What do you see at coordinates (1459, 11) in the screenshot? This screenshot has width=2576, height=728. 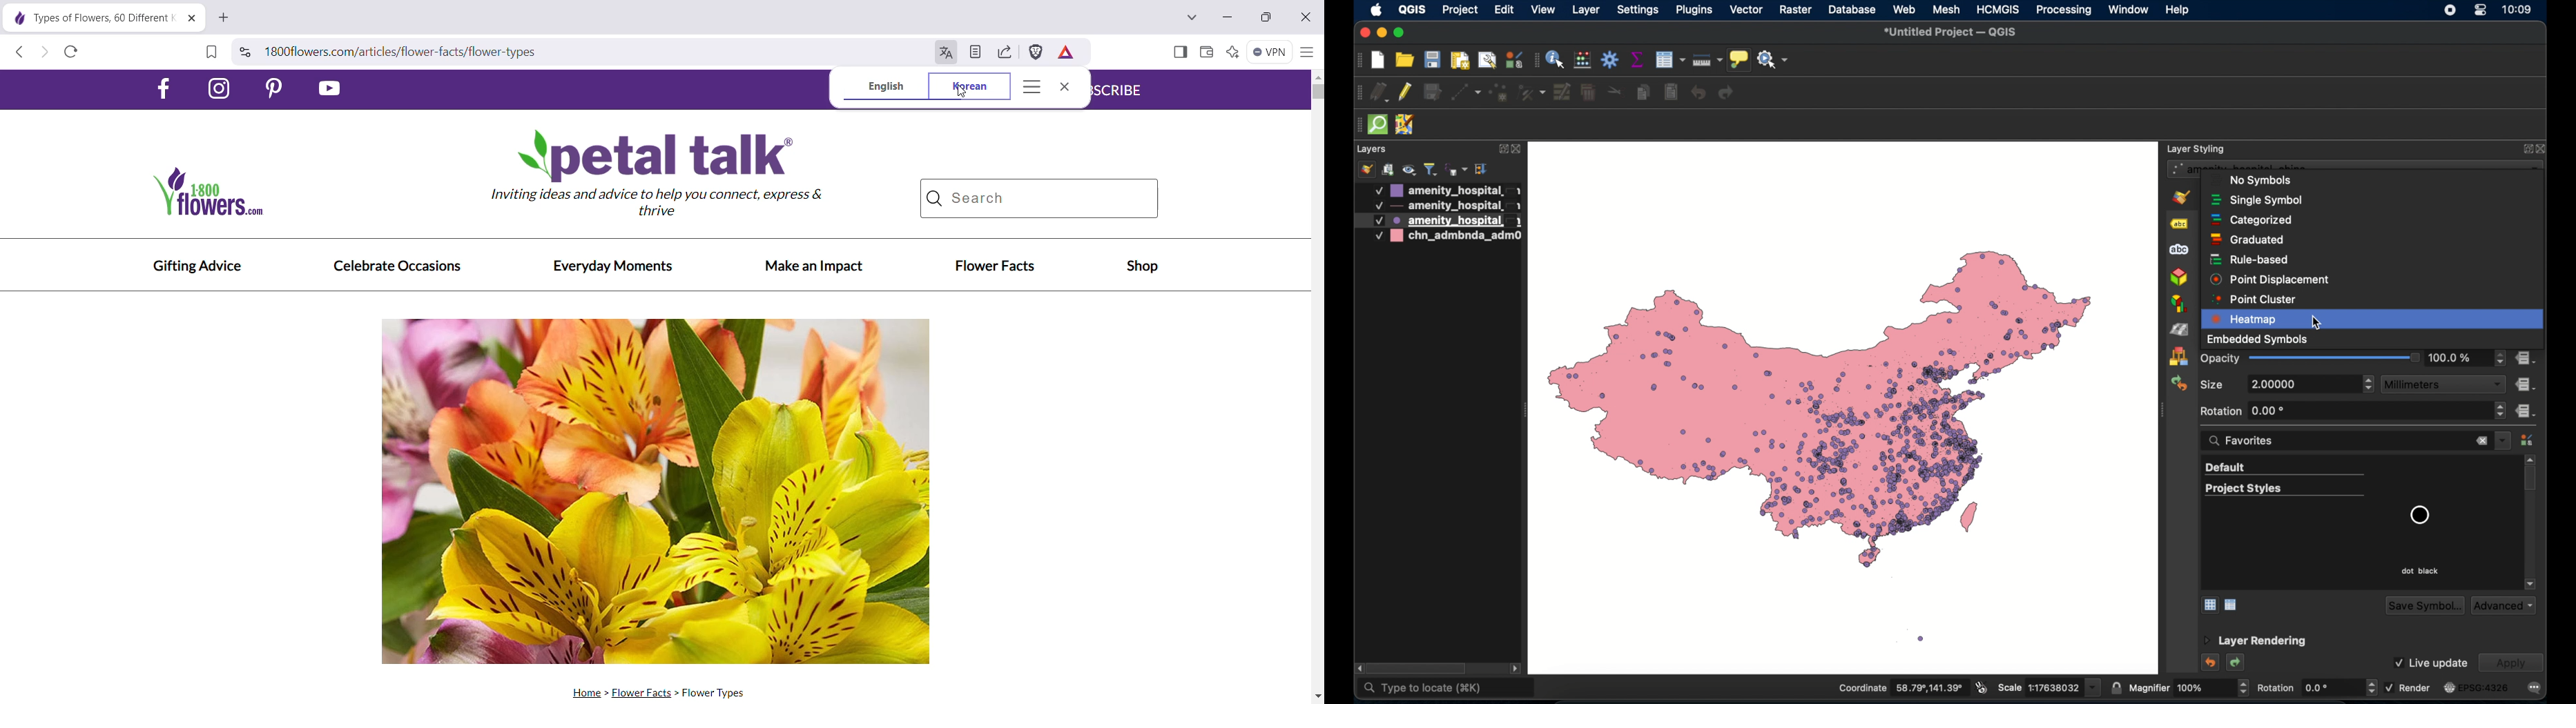 I see `project` at bounding box center [1459, 11].